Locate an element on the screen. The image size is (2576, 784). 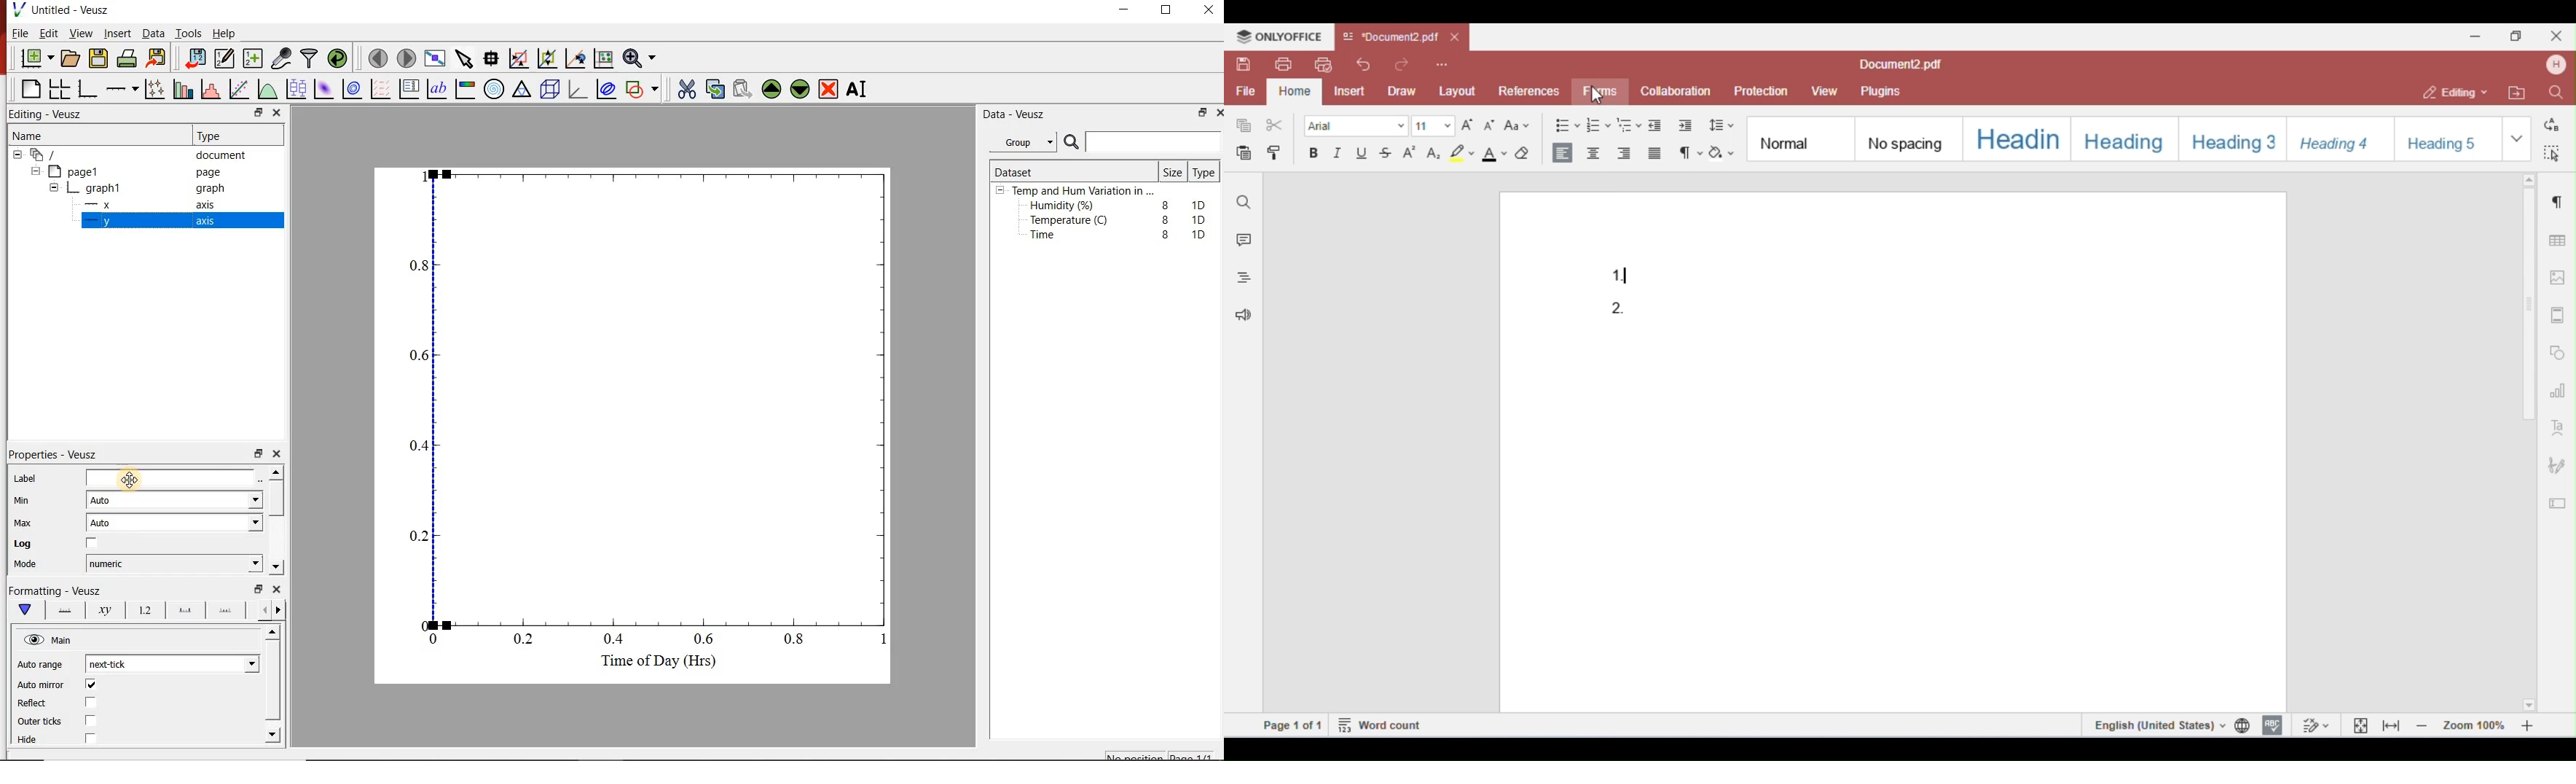
Type is located at coordinates (219, 136).